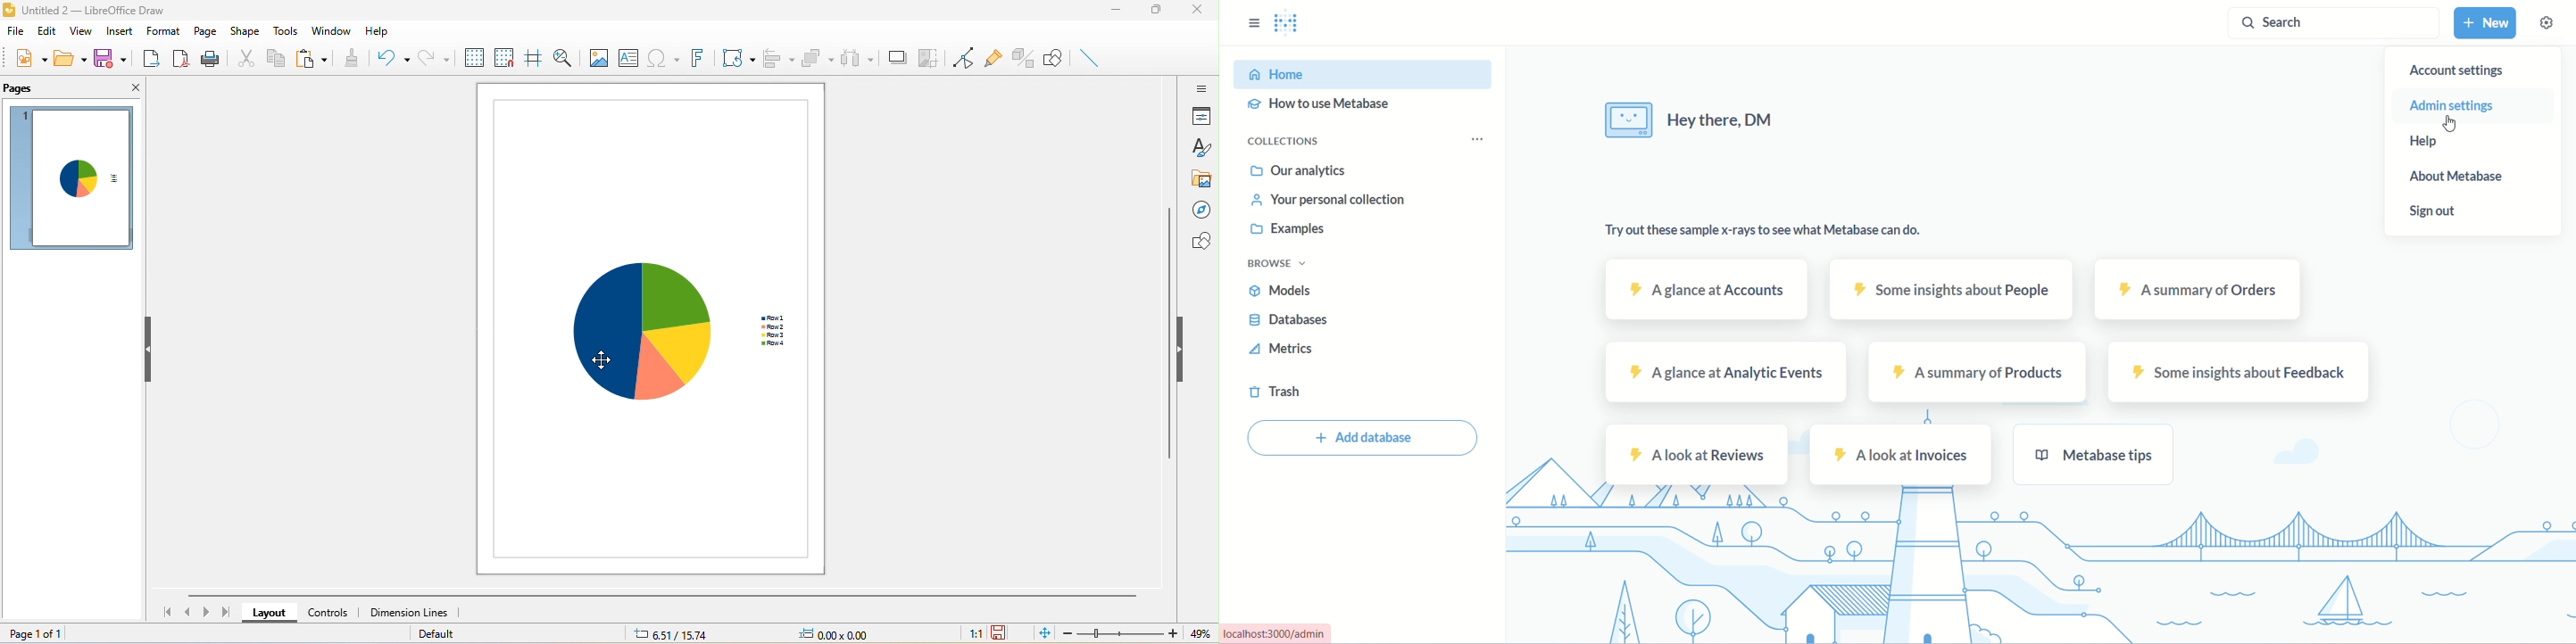 This screenshot has height=644, width=2576. I want to click on close, so click(131, 90).